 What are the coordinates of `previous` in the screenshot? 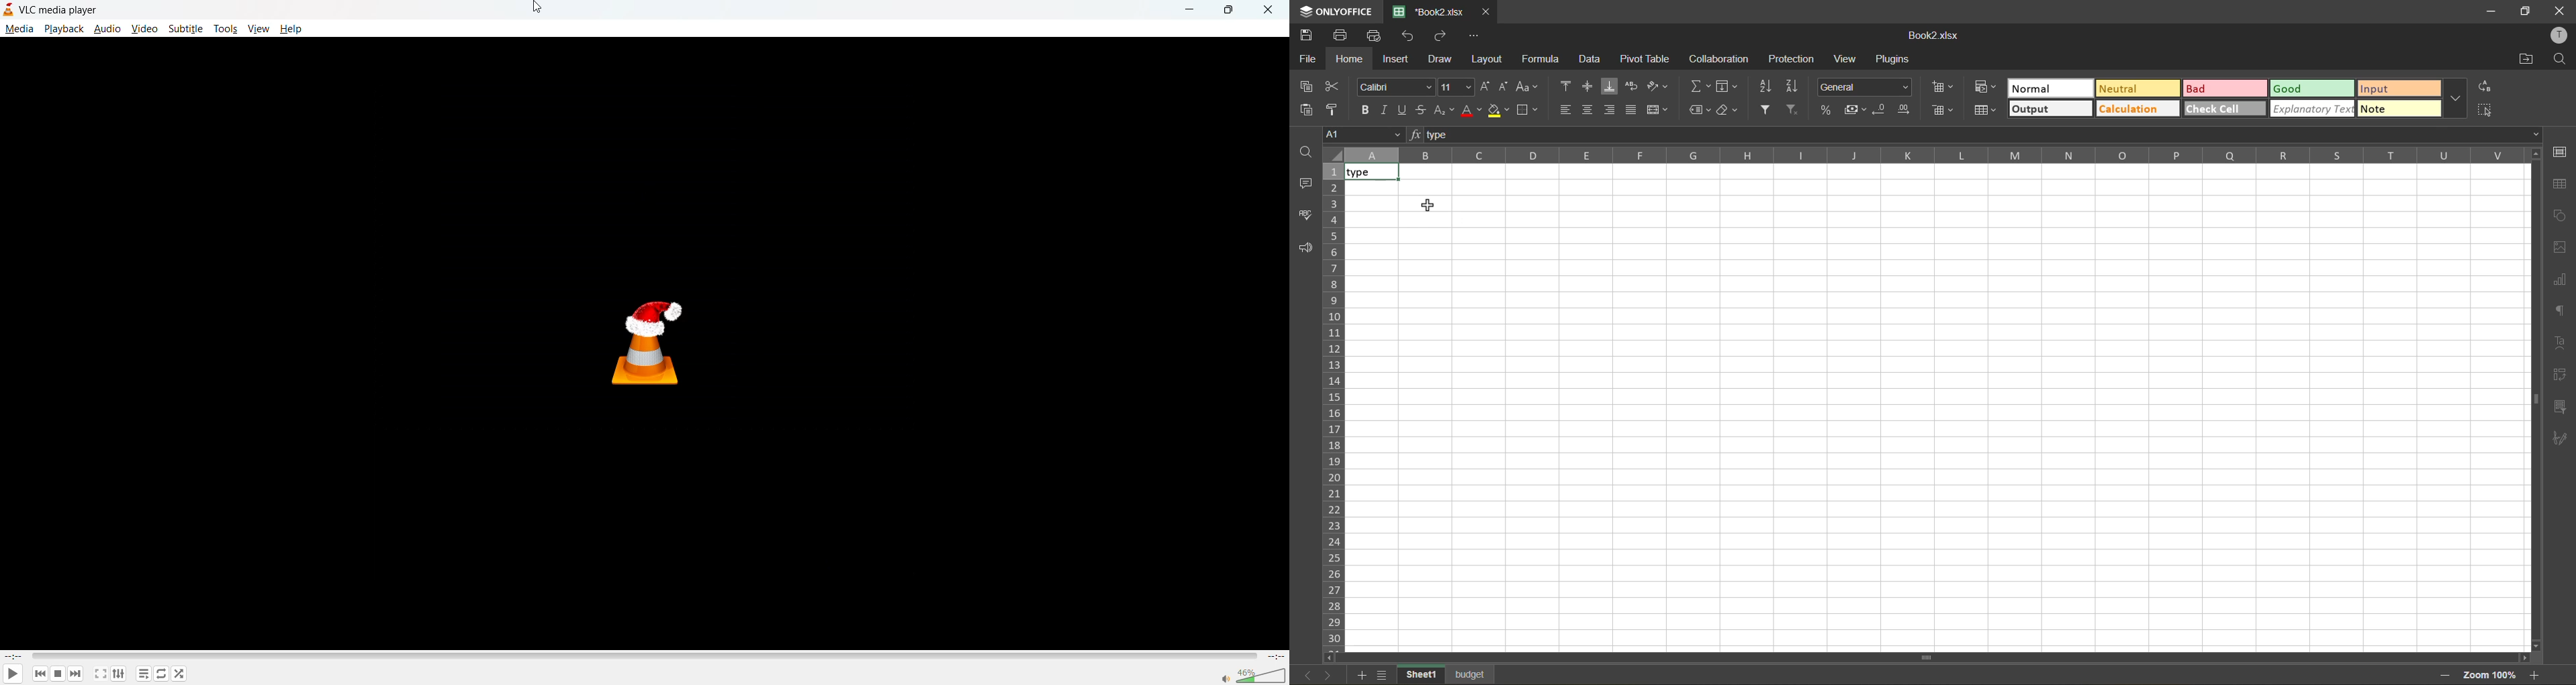 It's located at (1308, 675).